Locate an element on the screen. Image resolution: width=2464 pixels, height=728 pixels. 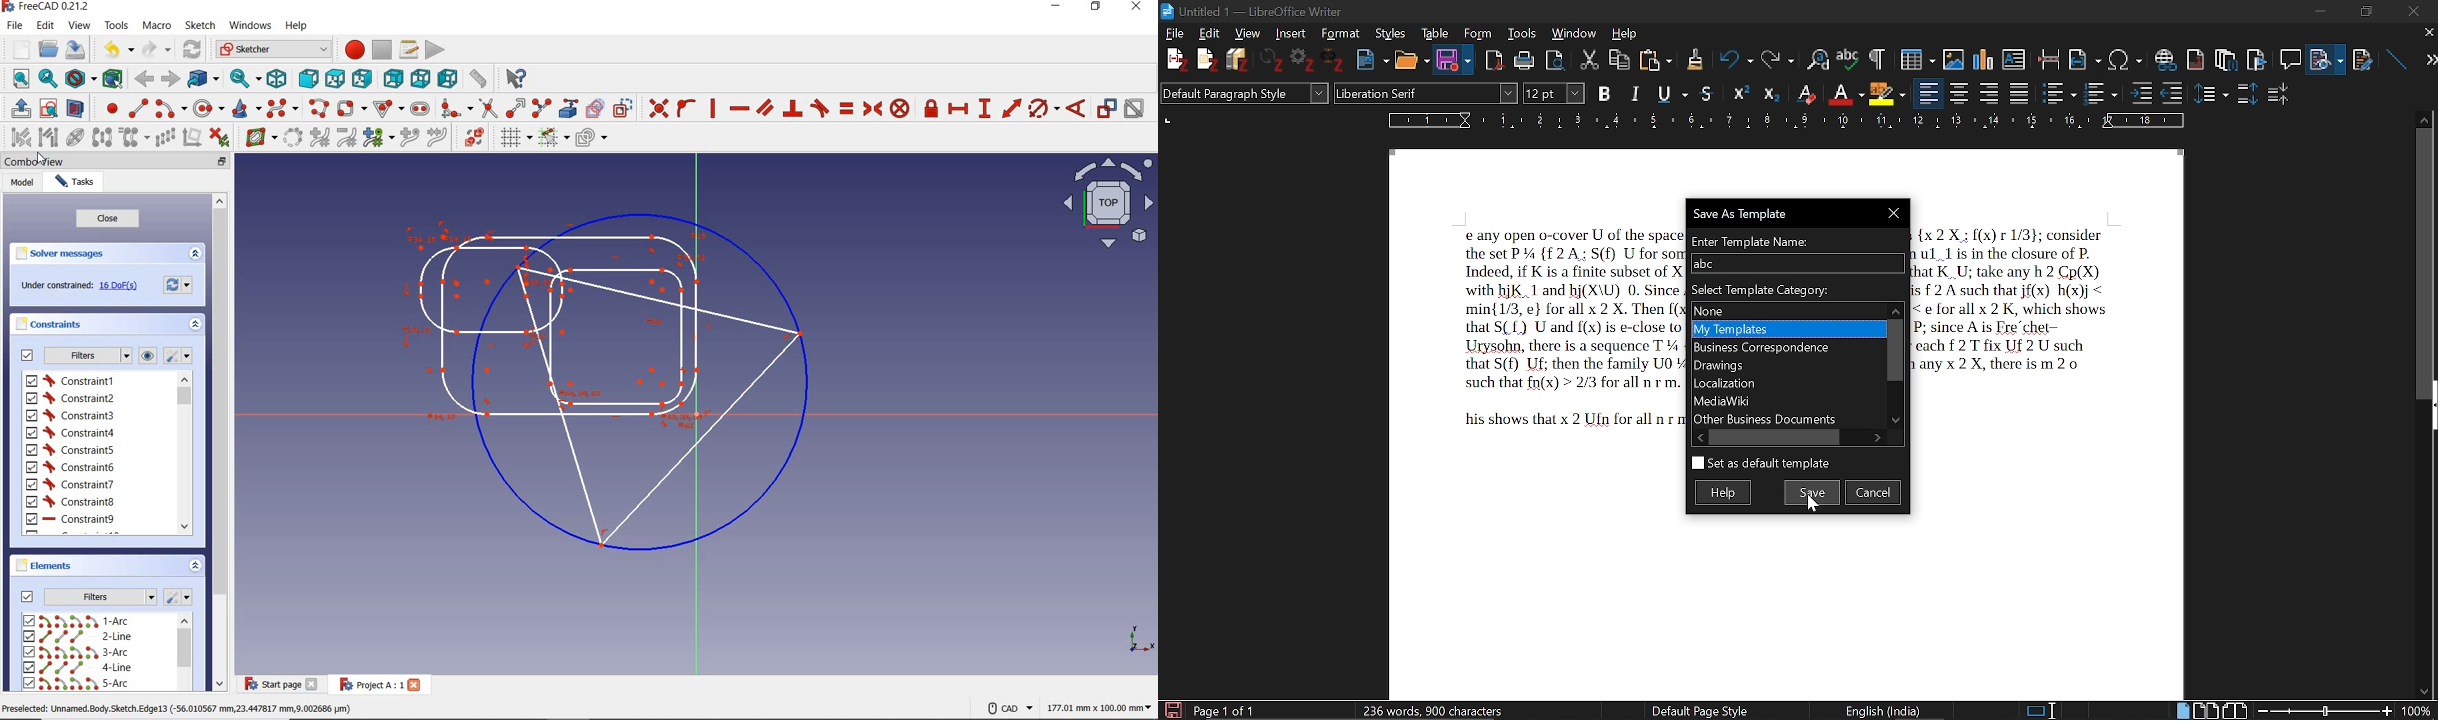
scrollbar is located at coordinates (184, 653).